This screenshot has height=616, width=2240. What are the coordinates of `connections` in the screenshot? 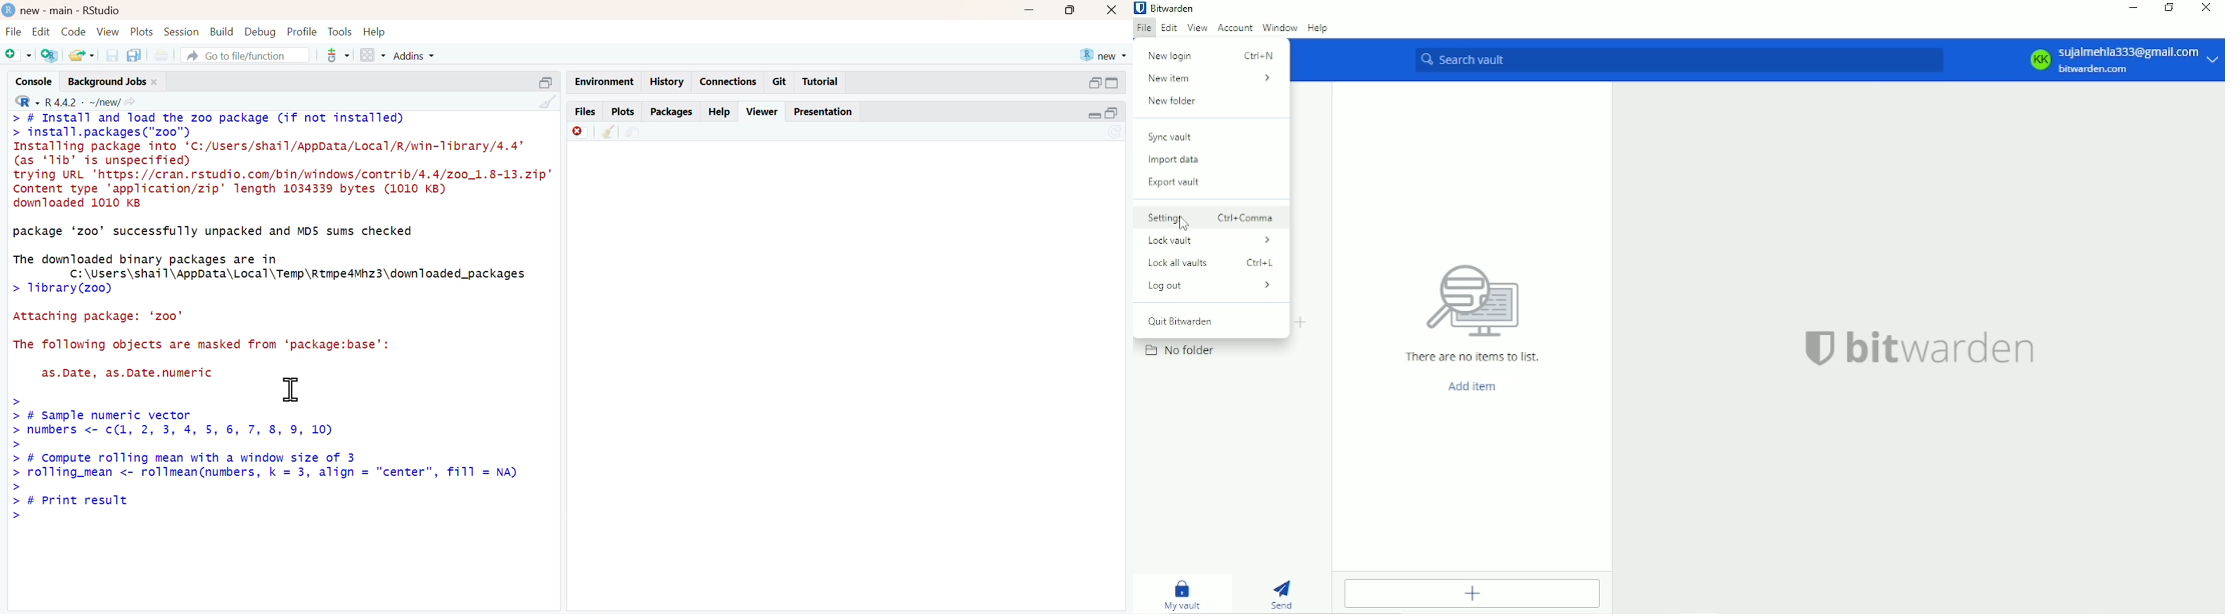 It's located at (726, 81).